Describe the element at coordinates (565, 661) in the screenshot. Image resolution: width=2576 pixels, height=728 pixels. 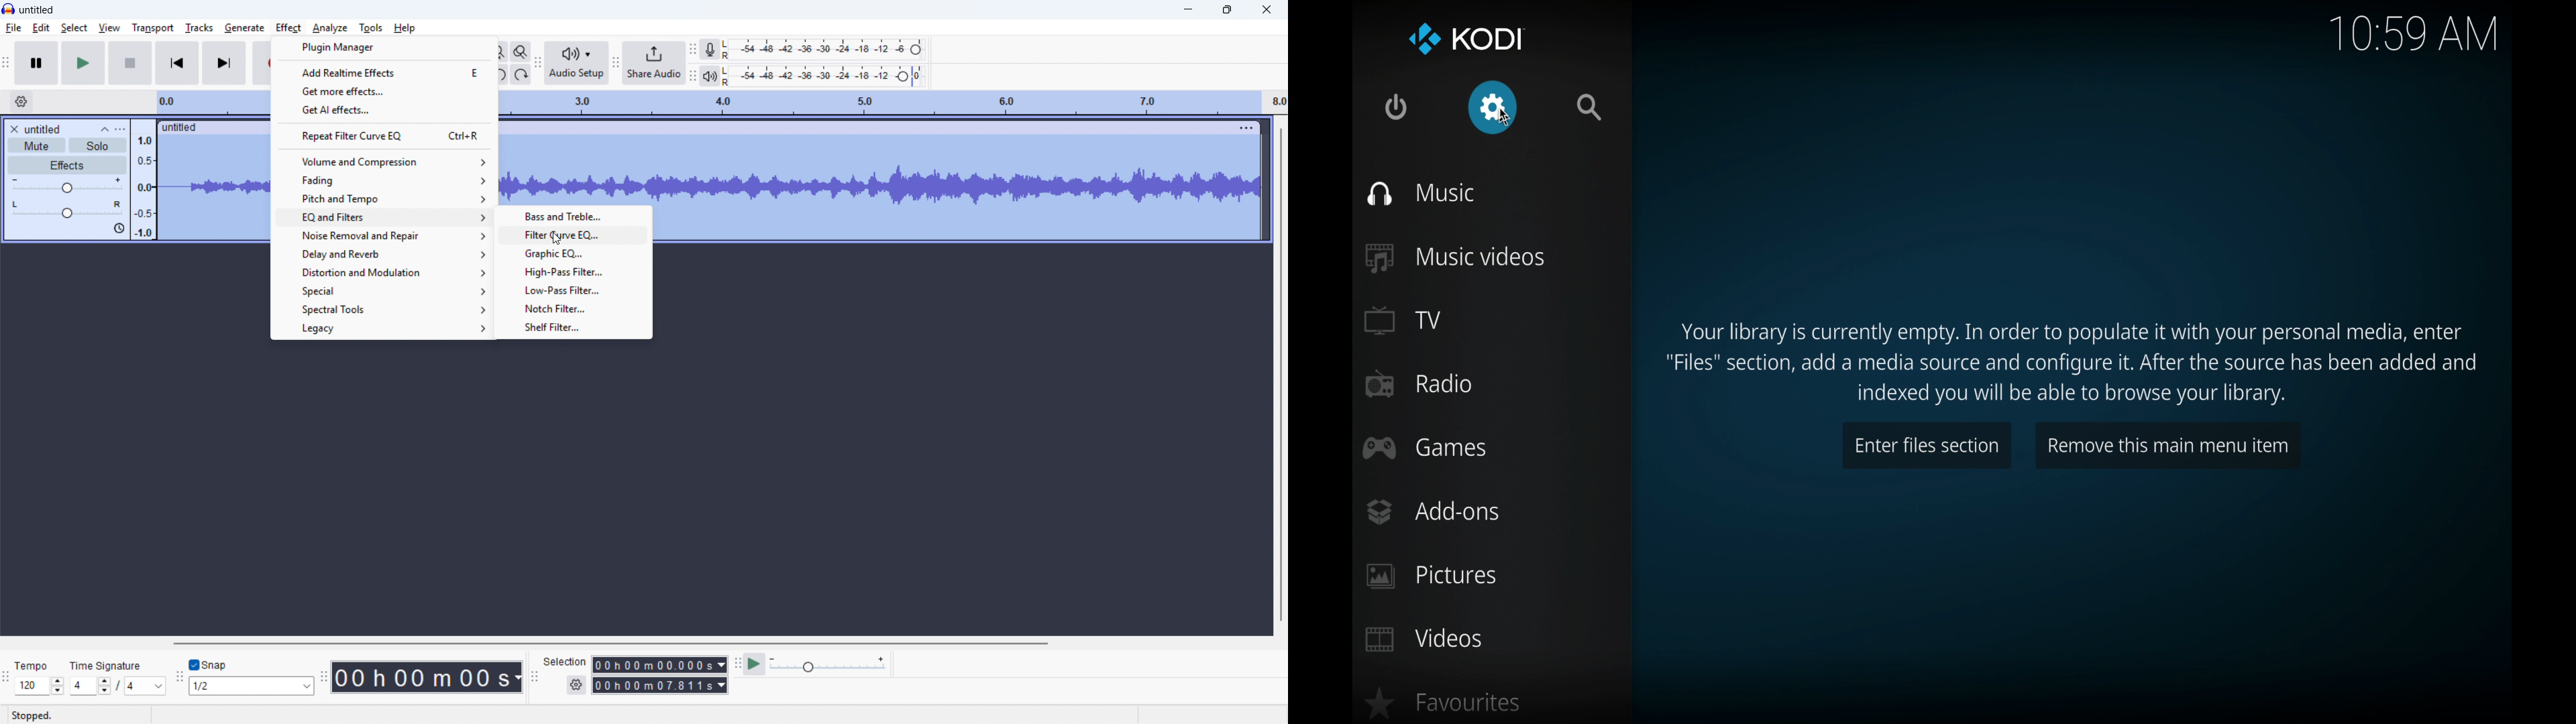
I see `selection` at that location.